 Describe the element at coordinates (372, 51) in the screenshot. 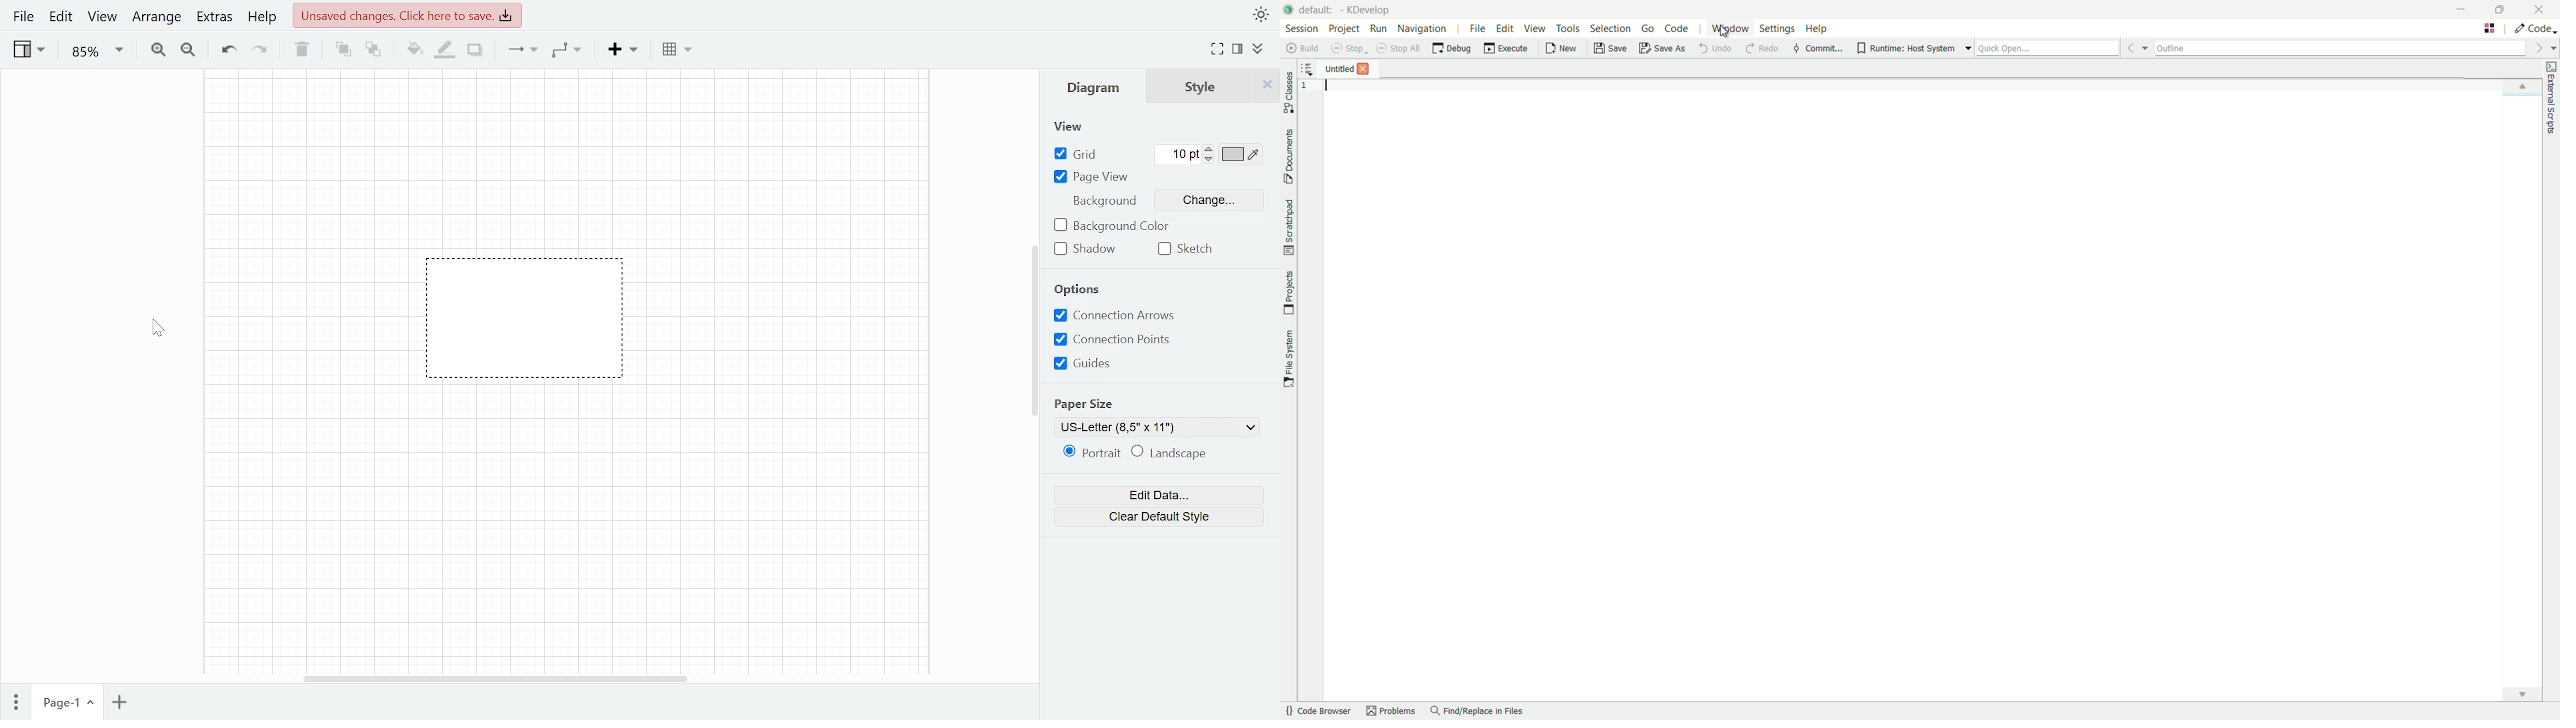

I see `To back` at that location.